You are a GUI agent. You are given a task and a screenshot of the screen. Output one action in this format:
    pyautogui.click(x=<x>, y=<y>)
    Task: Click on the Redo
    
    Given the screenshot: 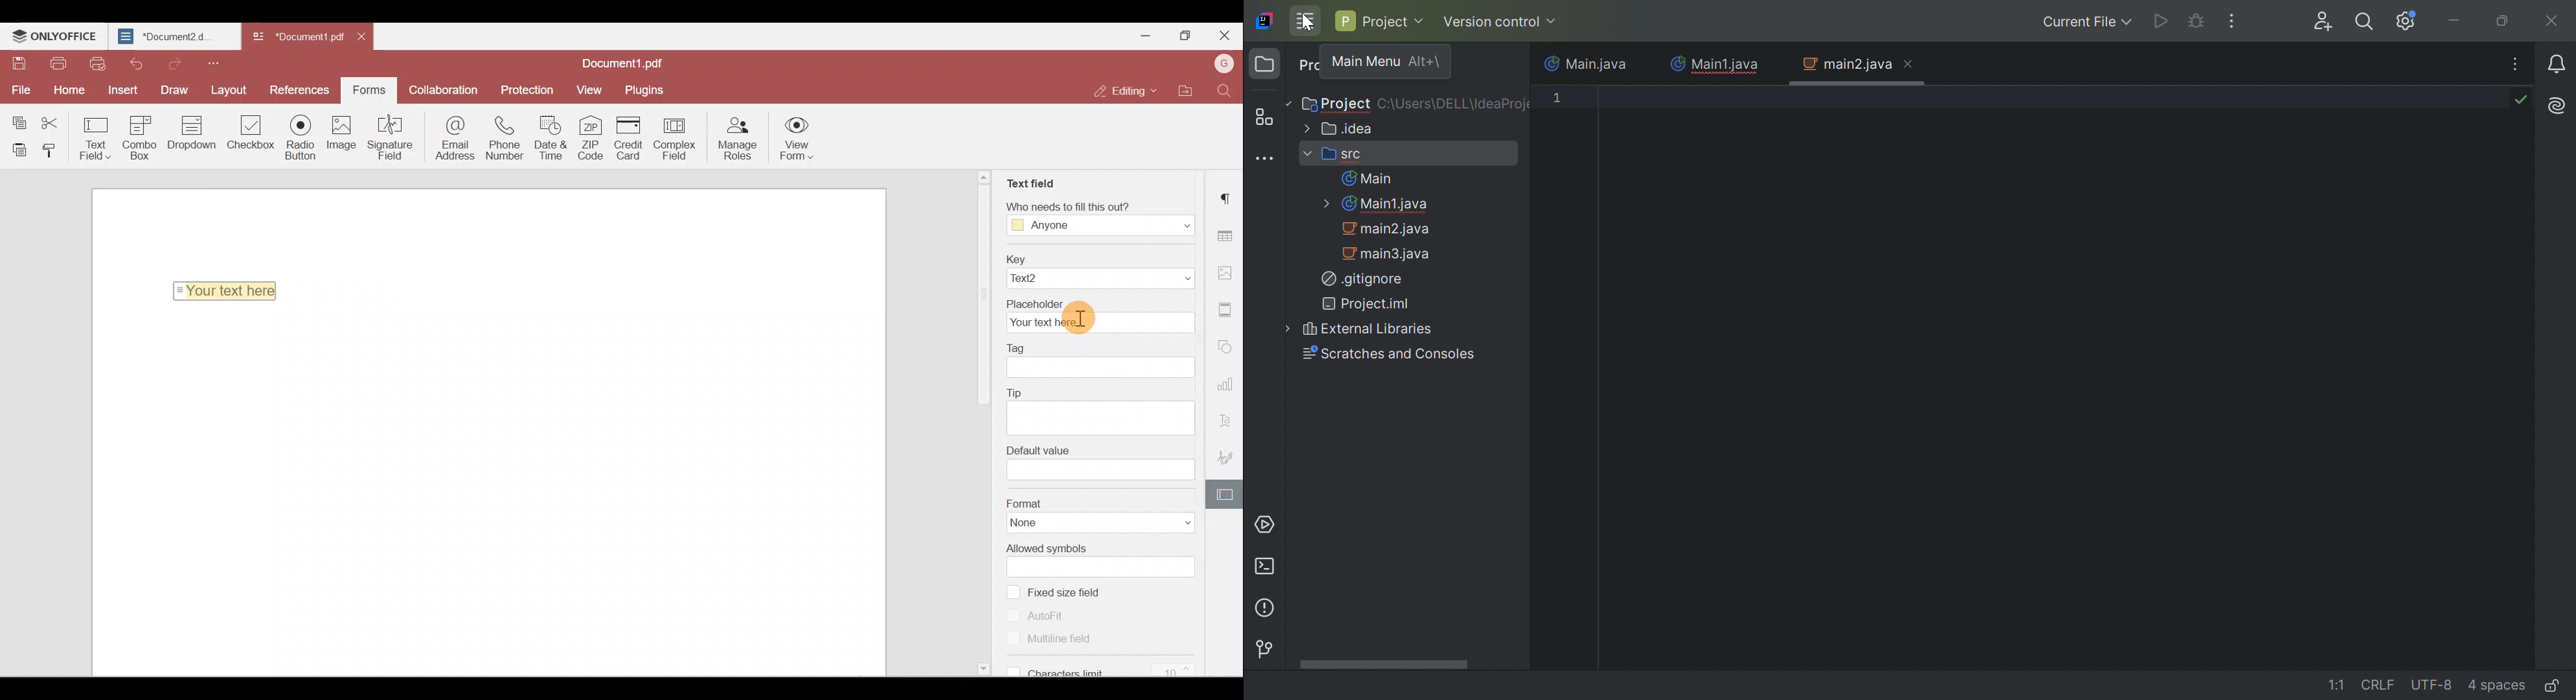 What is the action you would take?
    pyautogui.click(x=174, y=64)
    